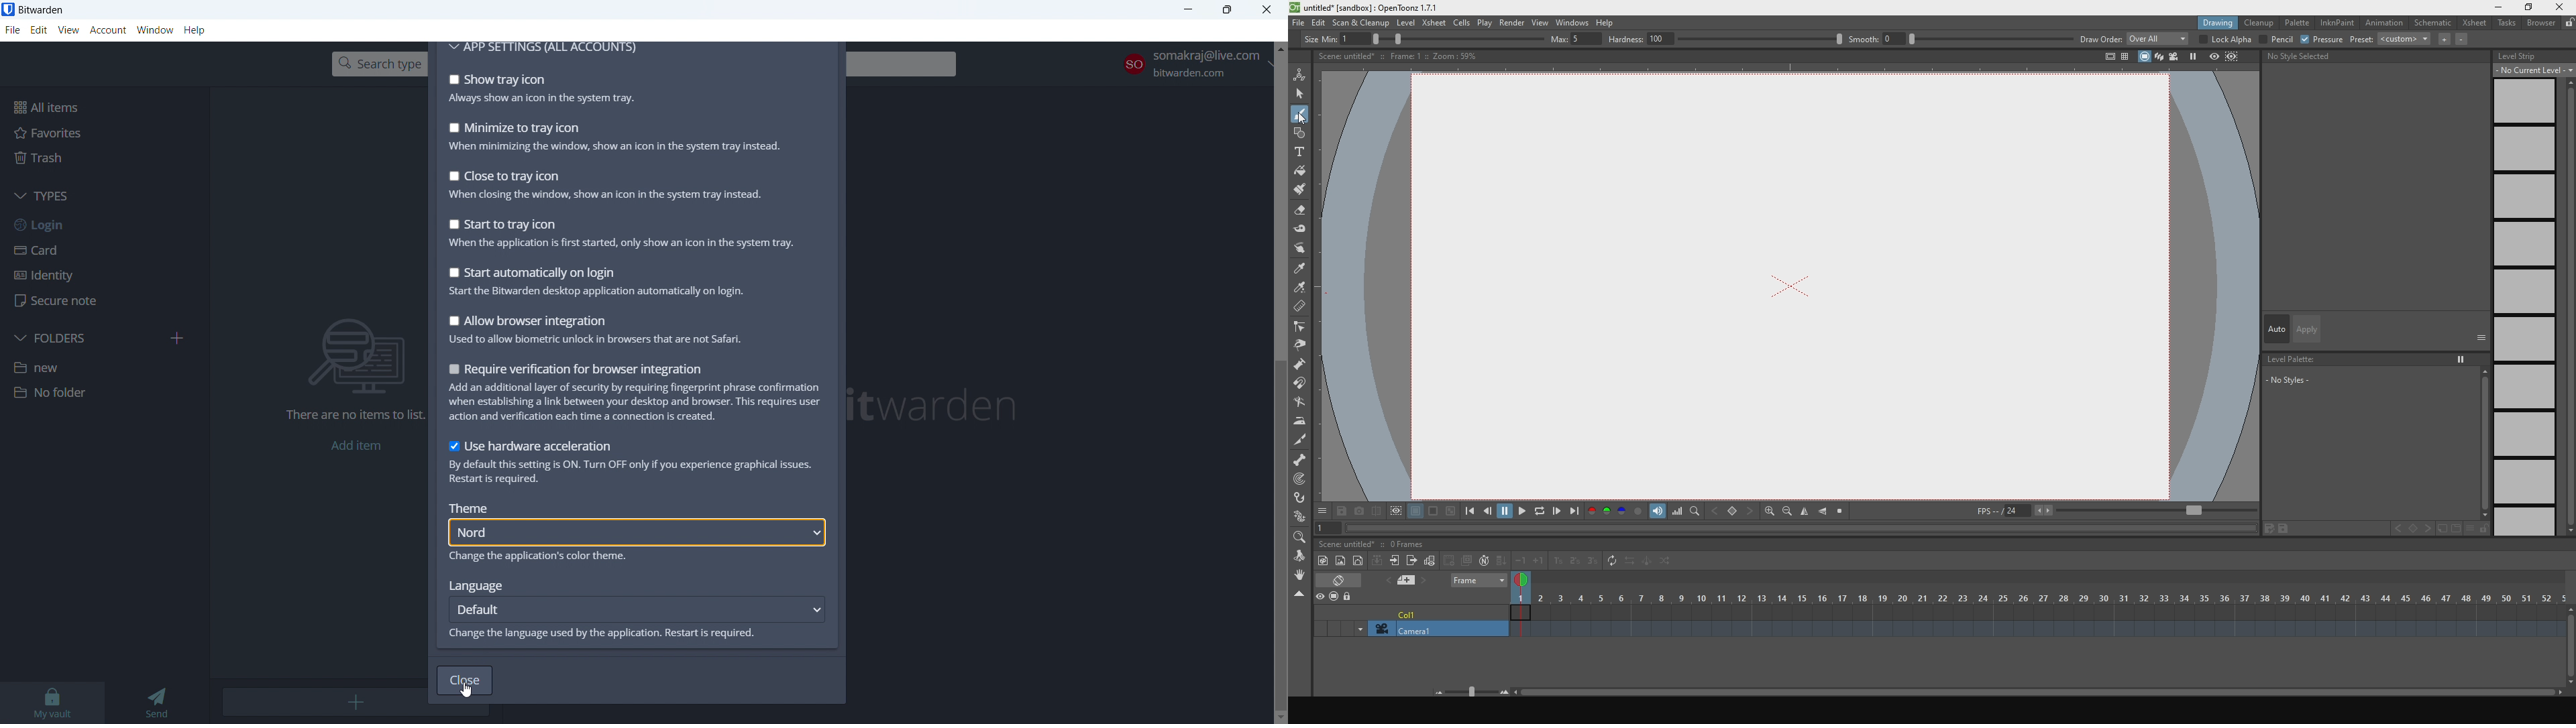  I want to click on add item, so click(356, 446).